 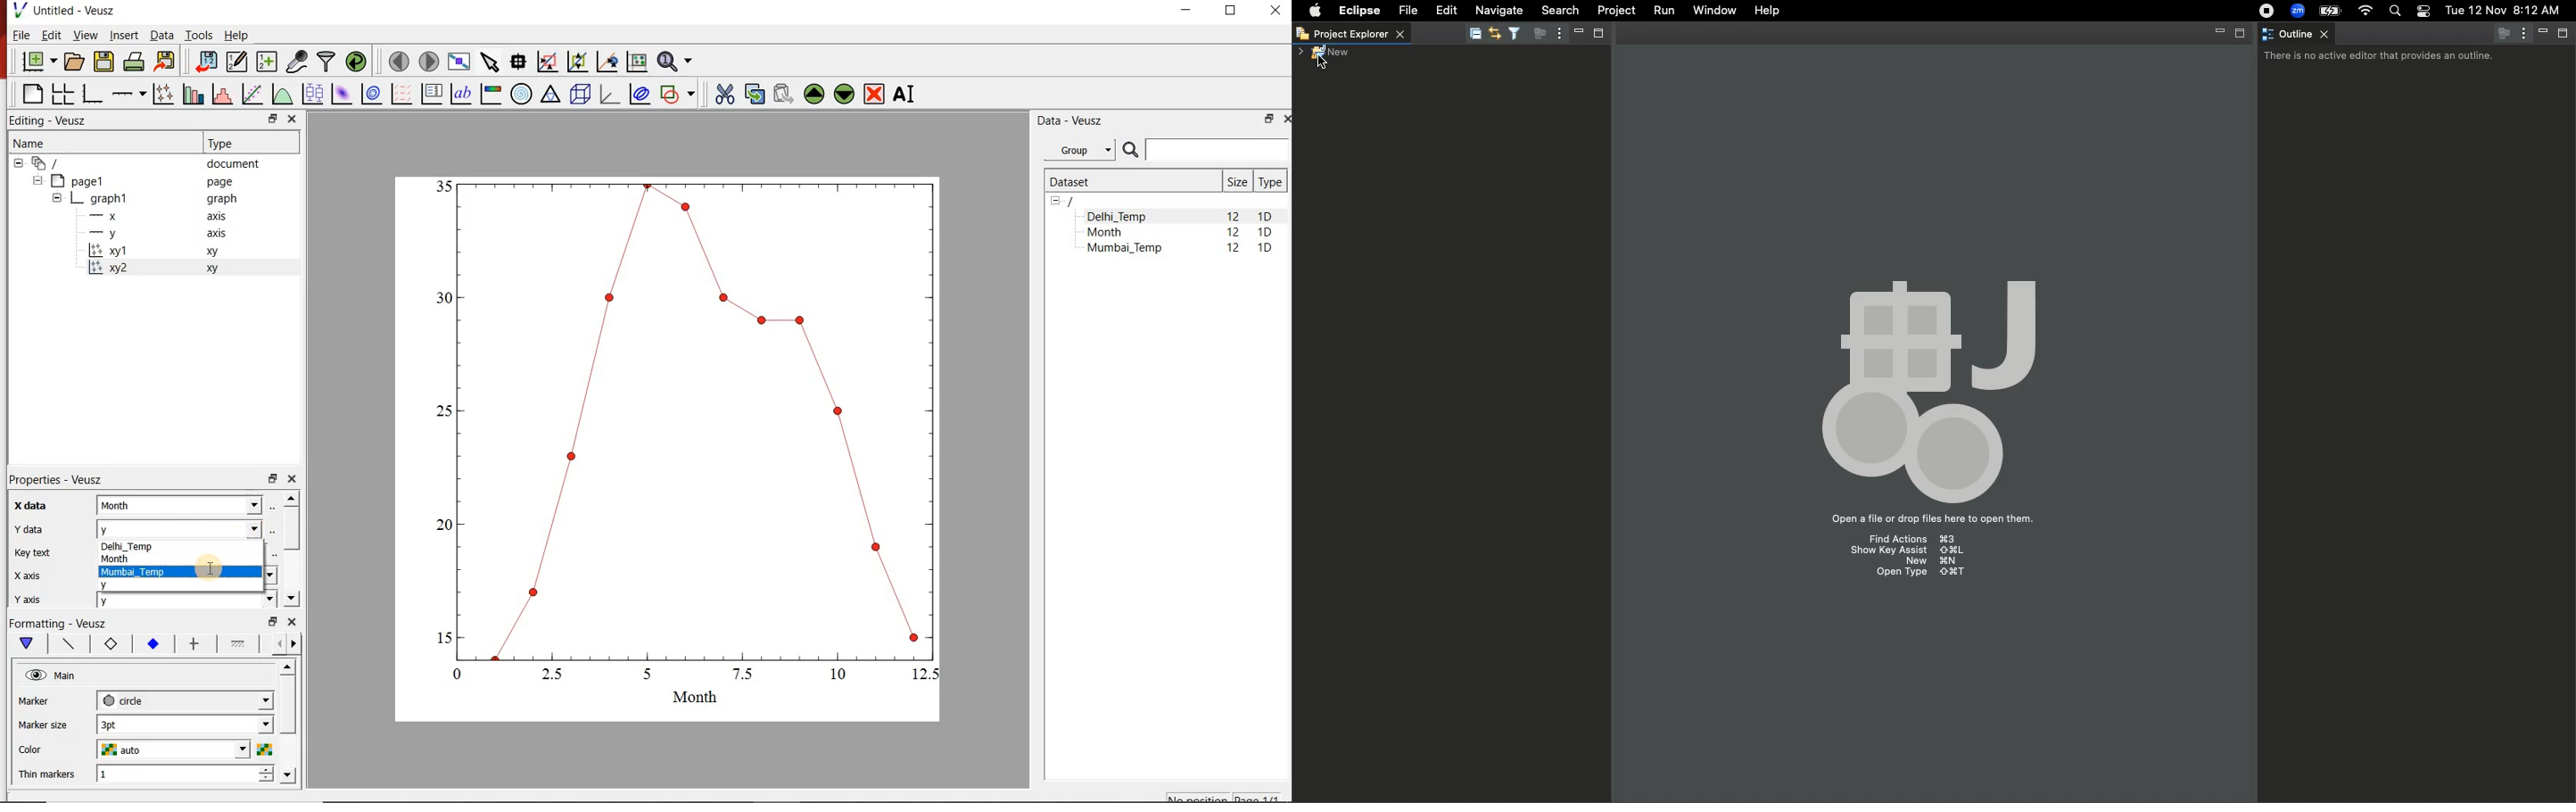 What do you see at coordinates (161, 95) in the screenshot?
I see `plot points with lines and errorbars` at bounding box center [161, 95].